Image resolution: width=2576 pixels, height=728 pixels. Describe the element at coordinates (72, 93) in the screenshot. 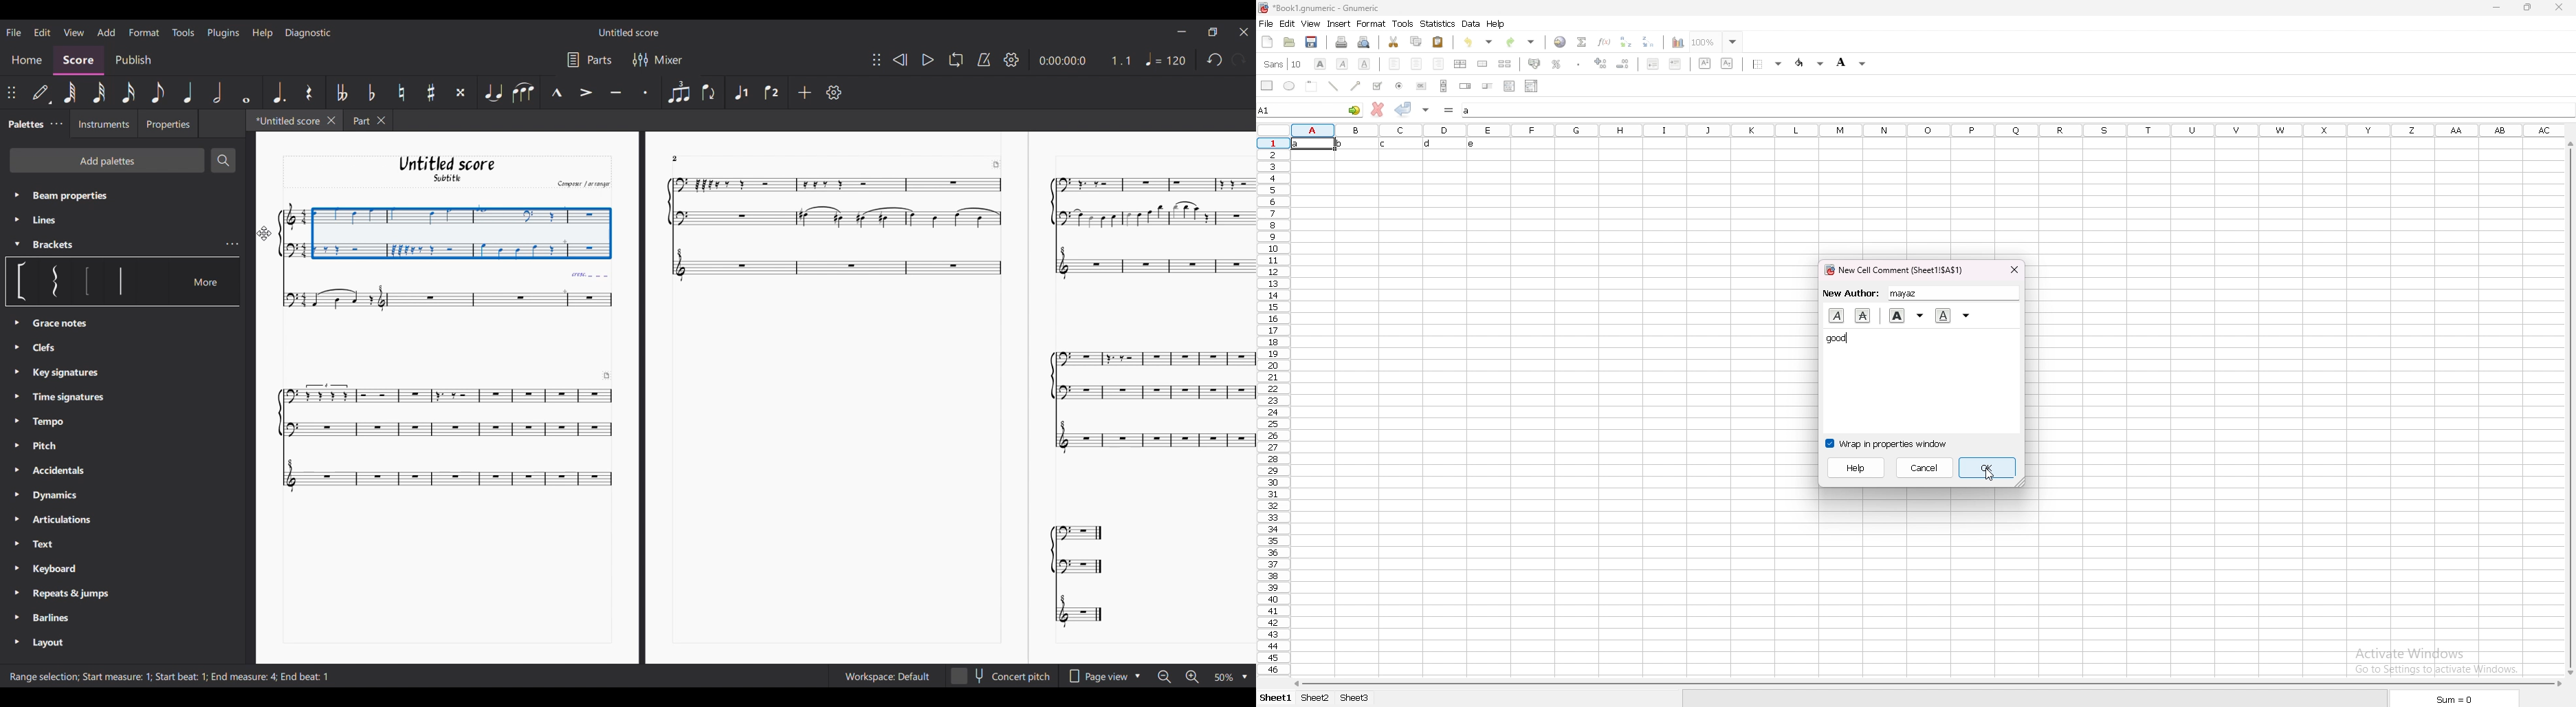

I see `64th note` at that location.